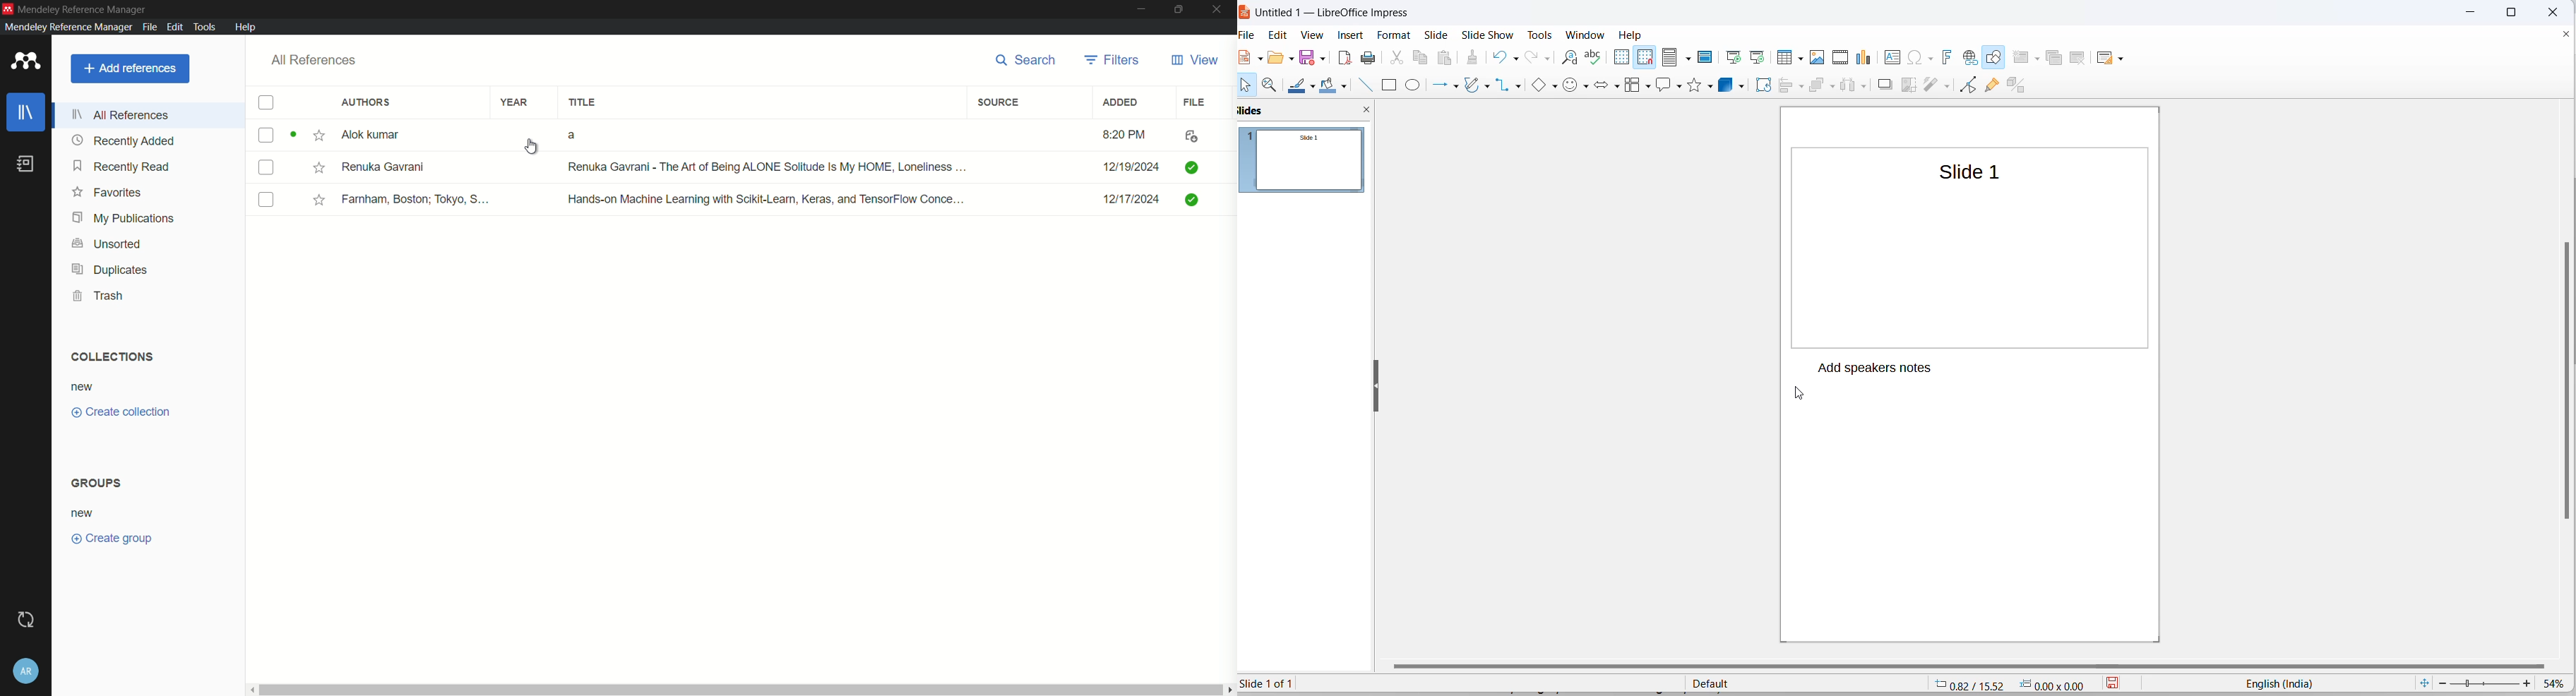  What do you see at coordinates (1734, 56) in the screenshot?
I see `start from first slide` at bounding box center [1734, 56].